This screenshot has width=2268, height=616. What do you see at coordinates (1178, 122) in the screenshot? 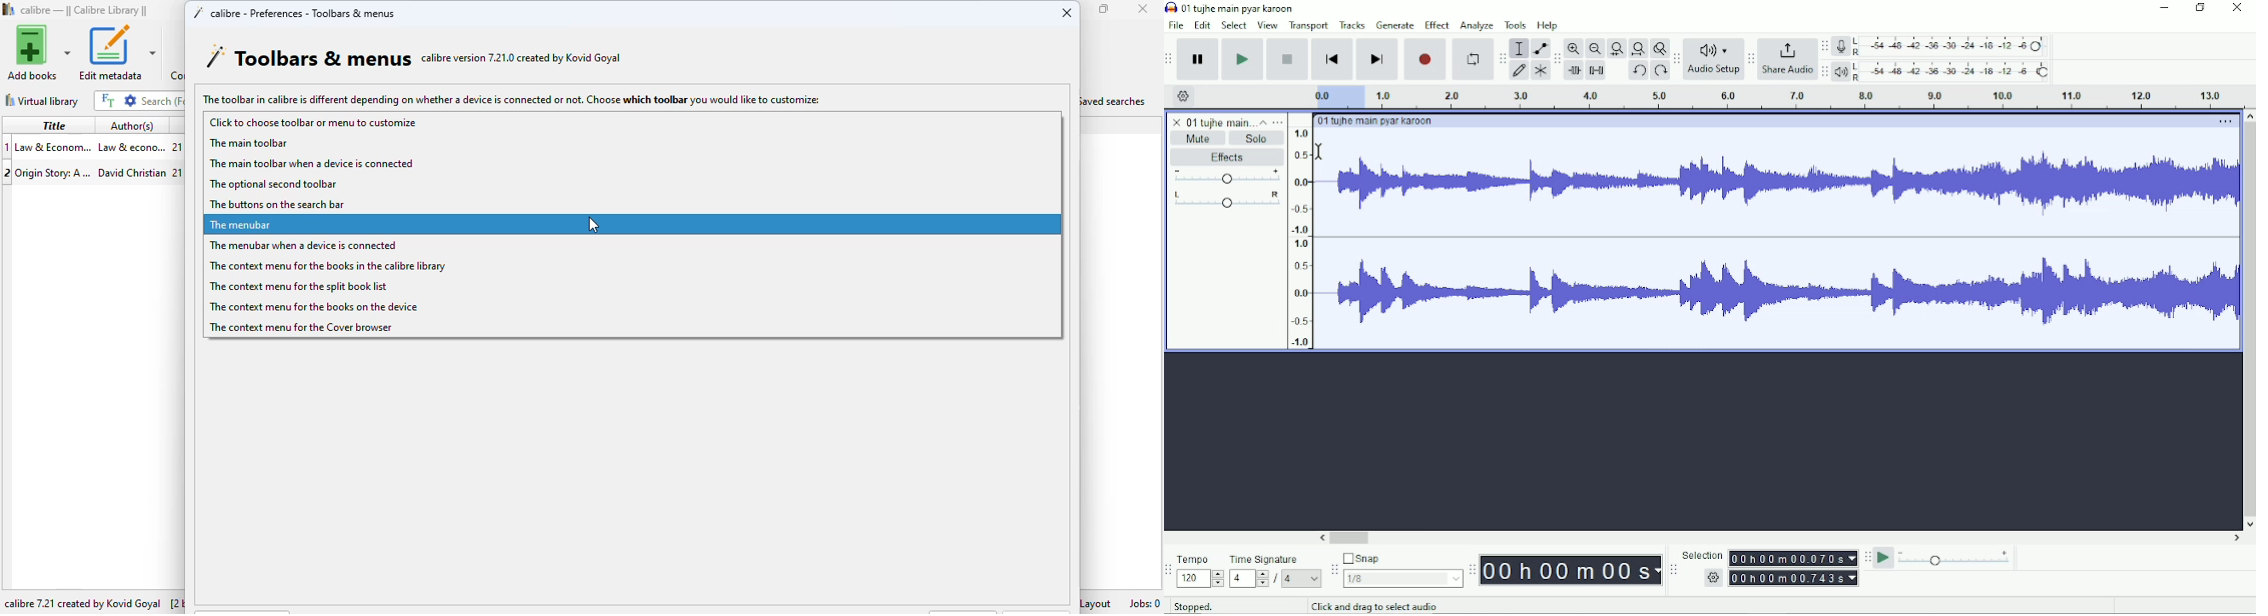
I see `cancel logo` at bounding box center [1178, 122].